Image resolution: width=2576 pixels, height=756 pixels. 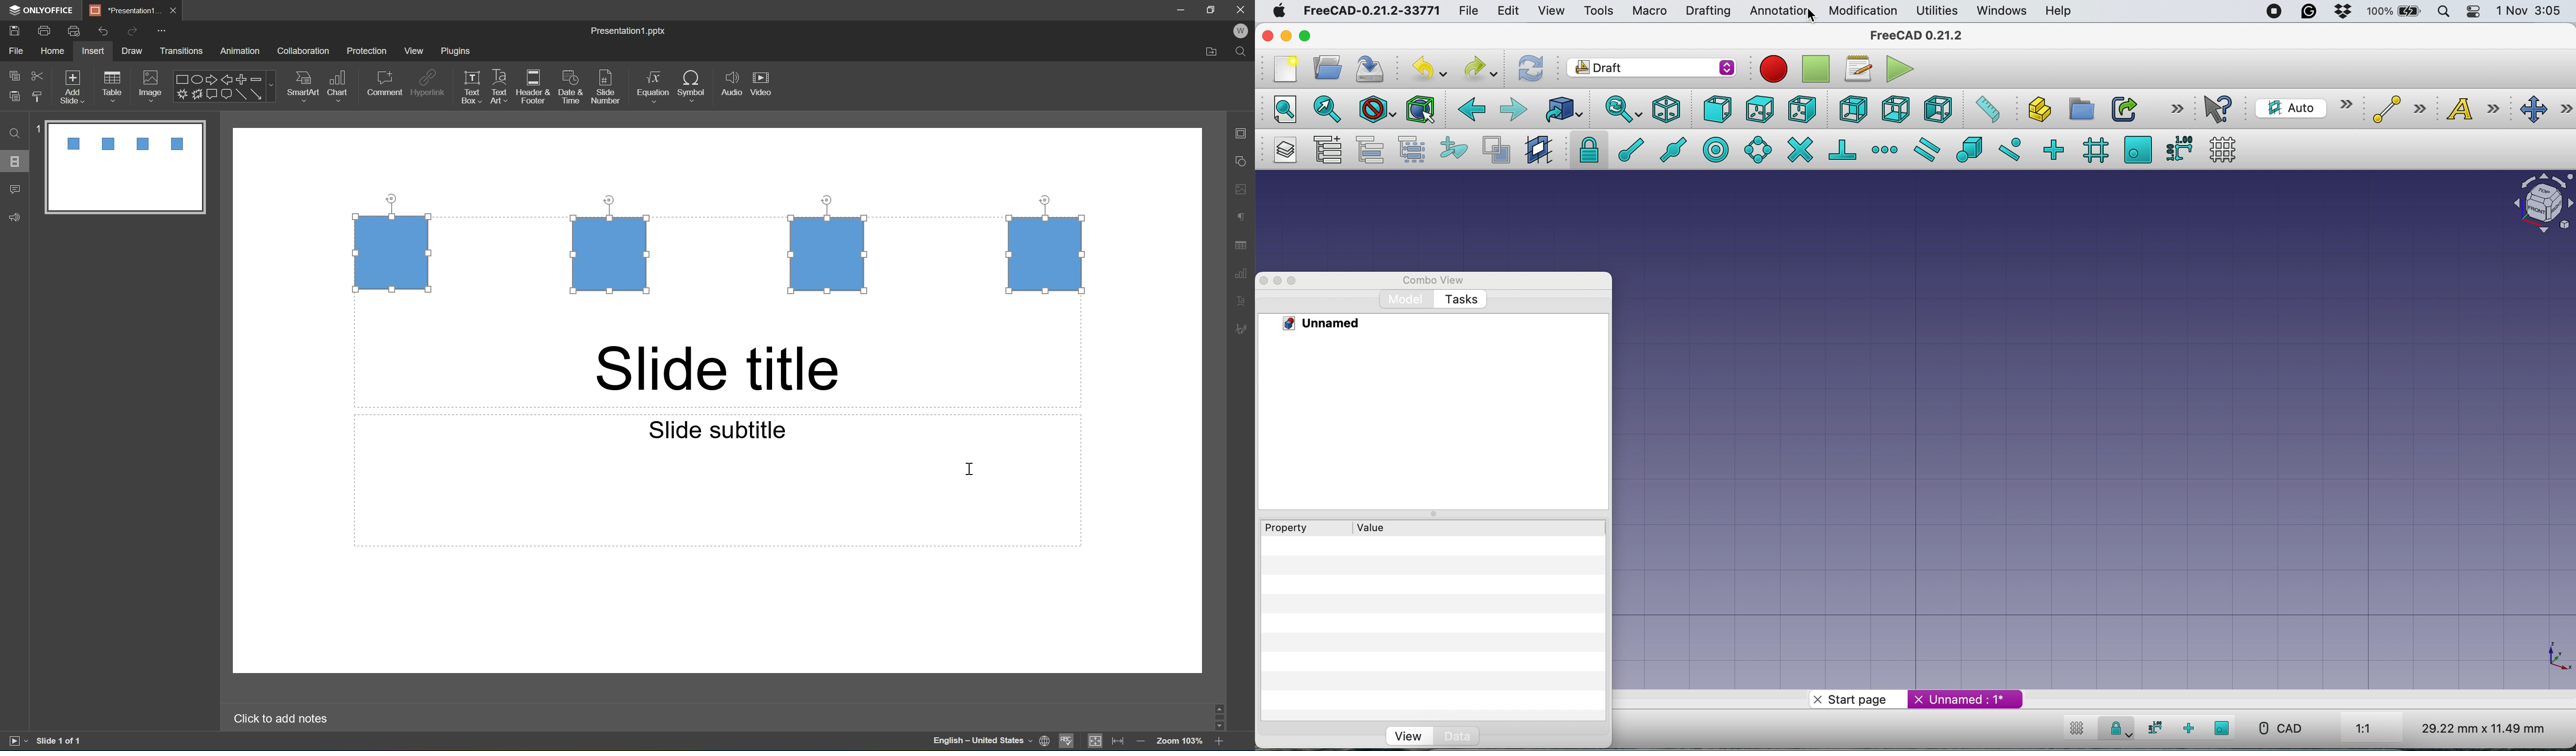 What do you see at coordinates (2093, 151) in the screenshot?
I see `snap grid` at bounding box center [2093, 151].